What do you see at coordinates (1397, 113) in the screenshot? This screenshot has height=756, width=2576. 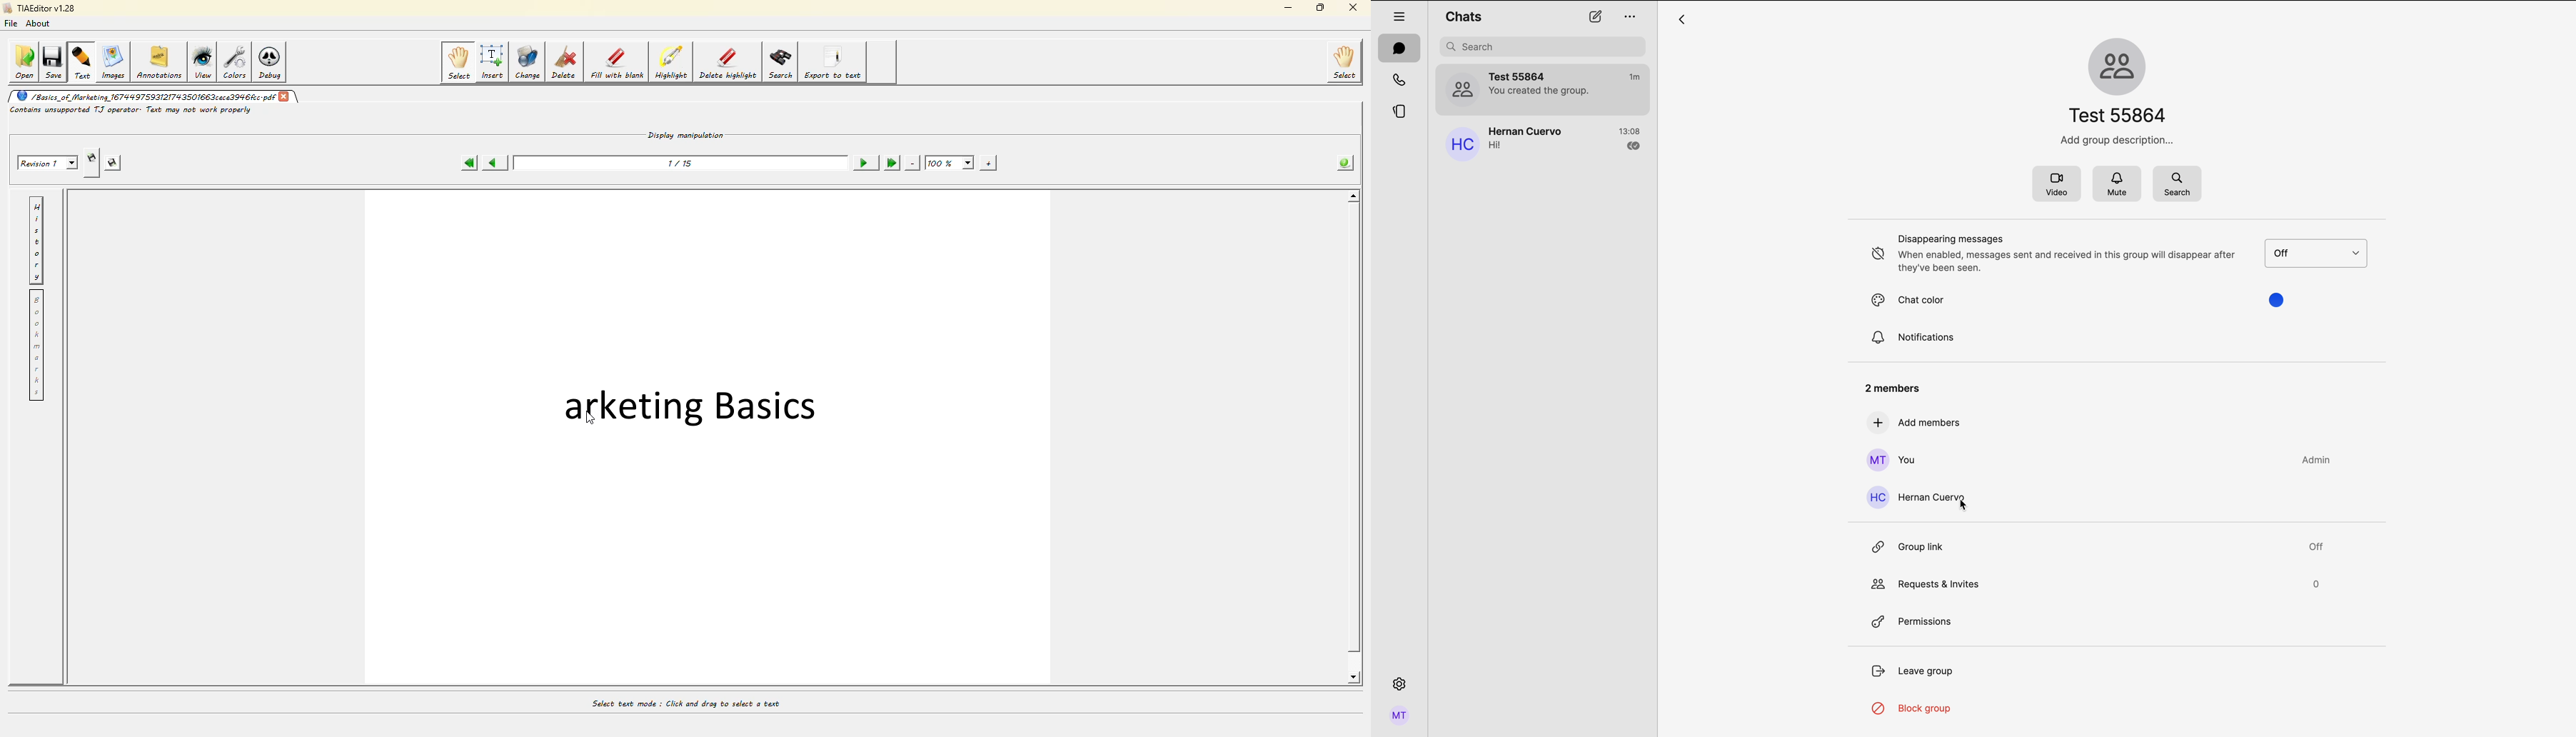 I see `stories` at bounding box center [1397, 113].